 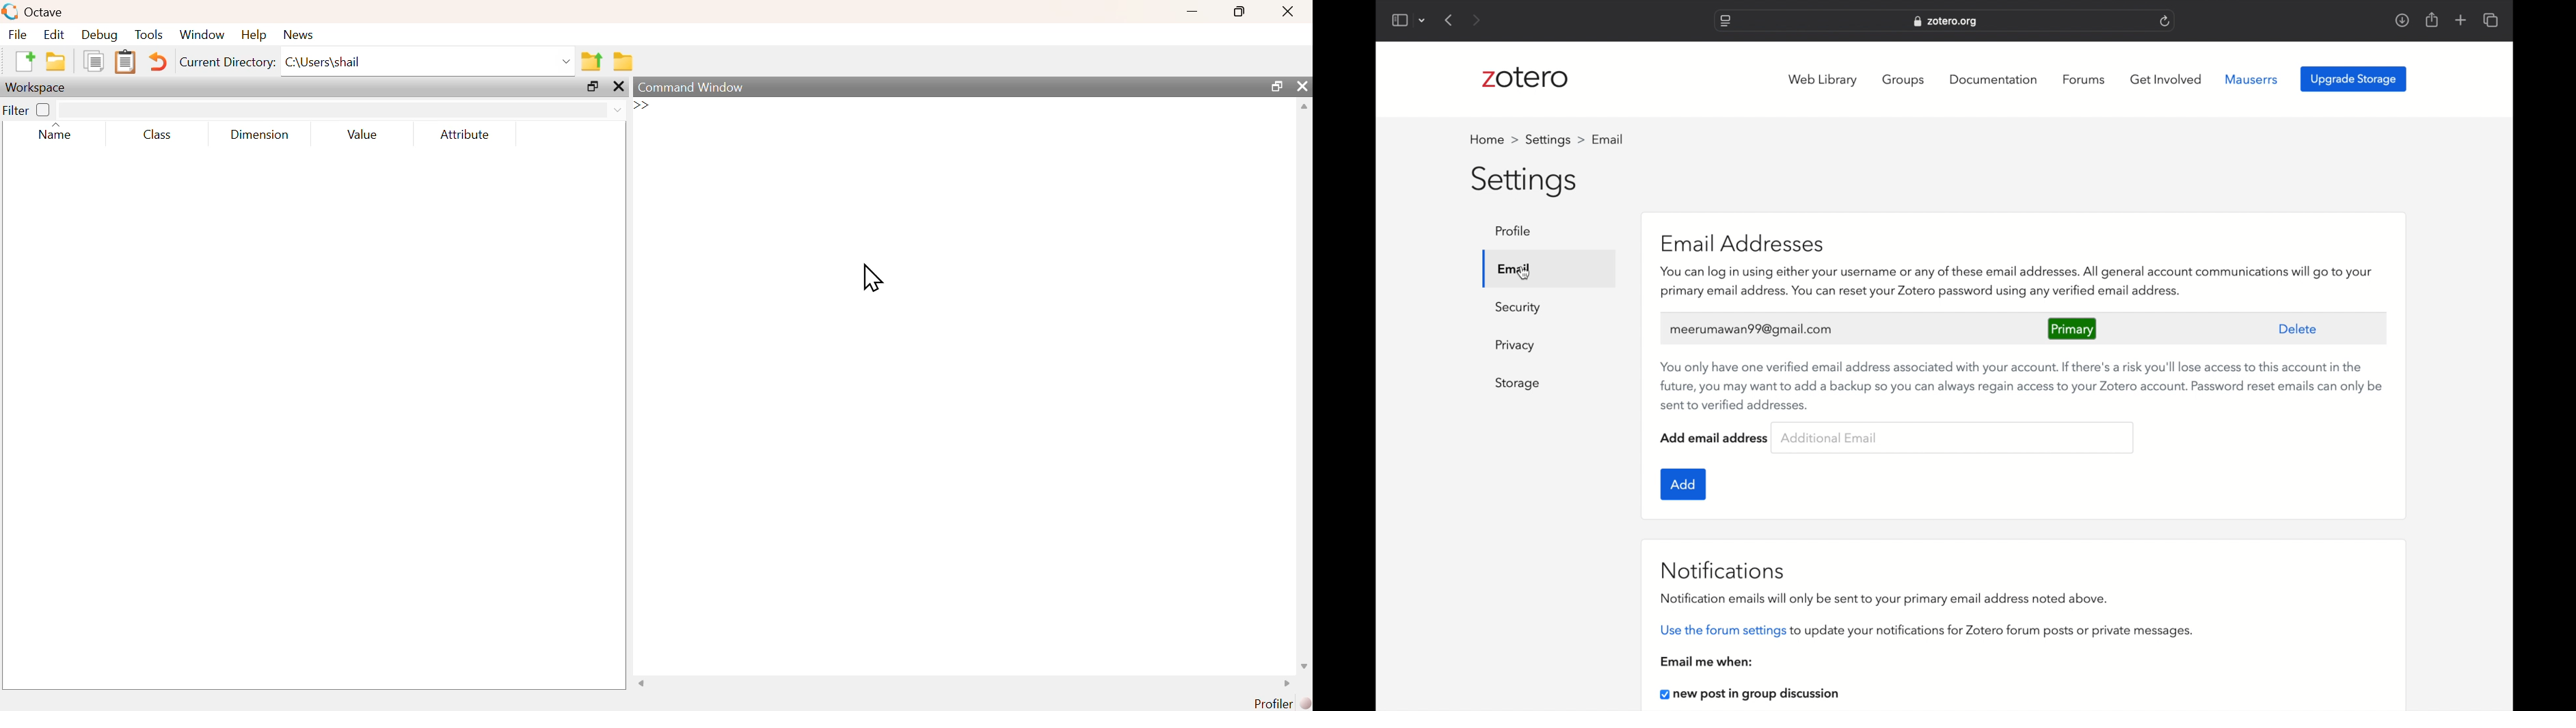 What do you see at coordinates (56, 133) in the screenshot?
I see `Name` at bounding box center [56, 133].